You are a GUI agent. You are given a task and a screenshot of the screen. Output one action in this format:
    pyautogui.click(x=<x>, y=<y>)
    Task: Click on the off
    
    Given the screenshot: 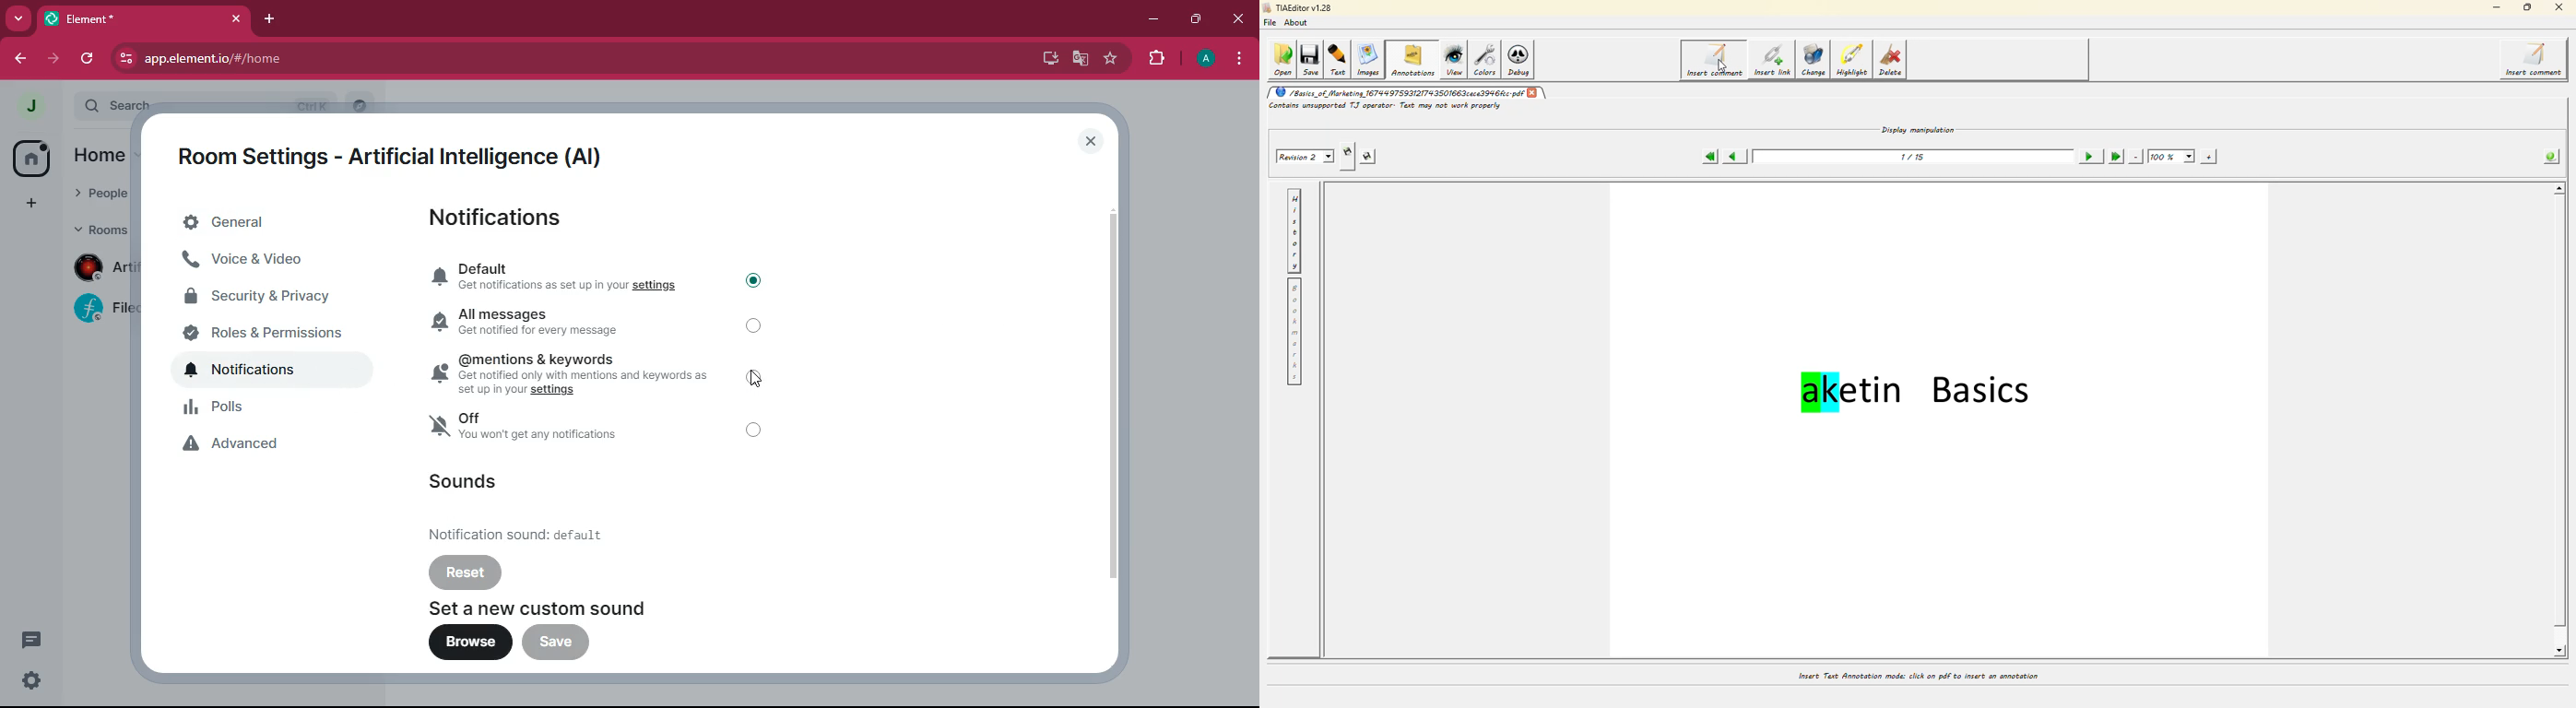 What is the action you would take?
    pyautogui.click(x=756, y=378)
    